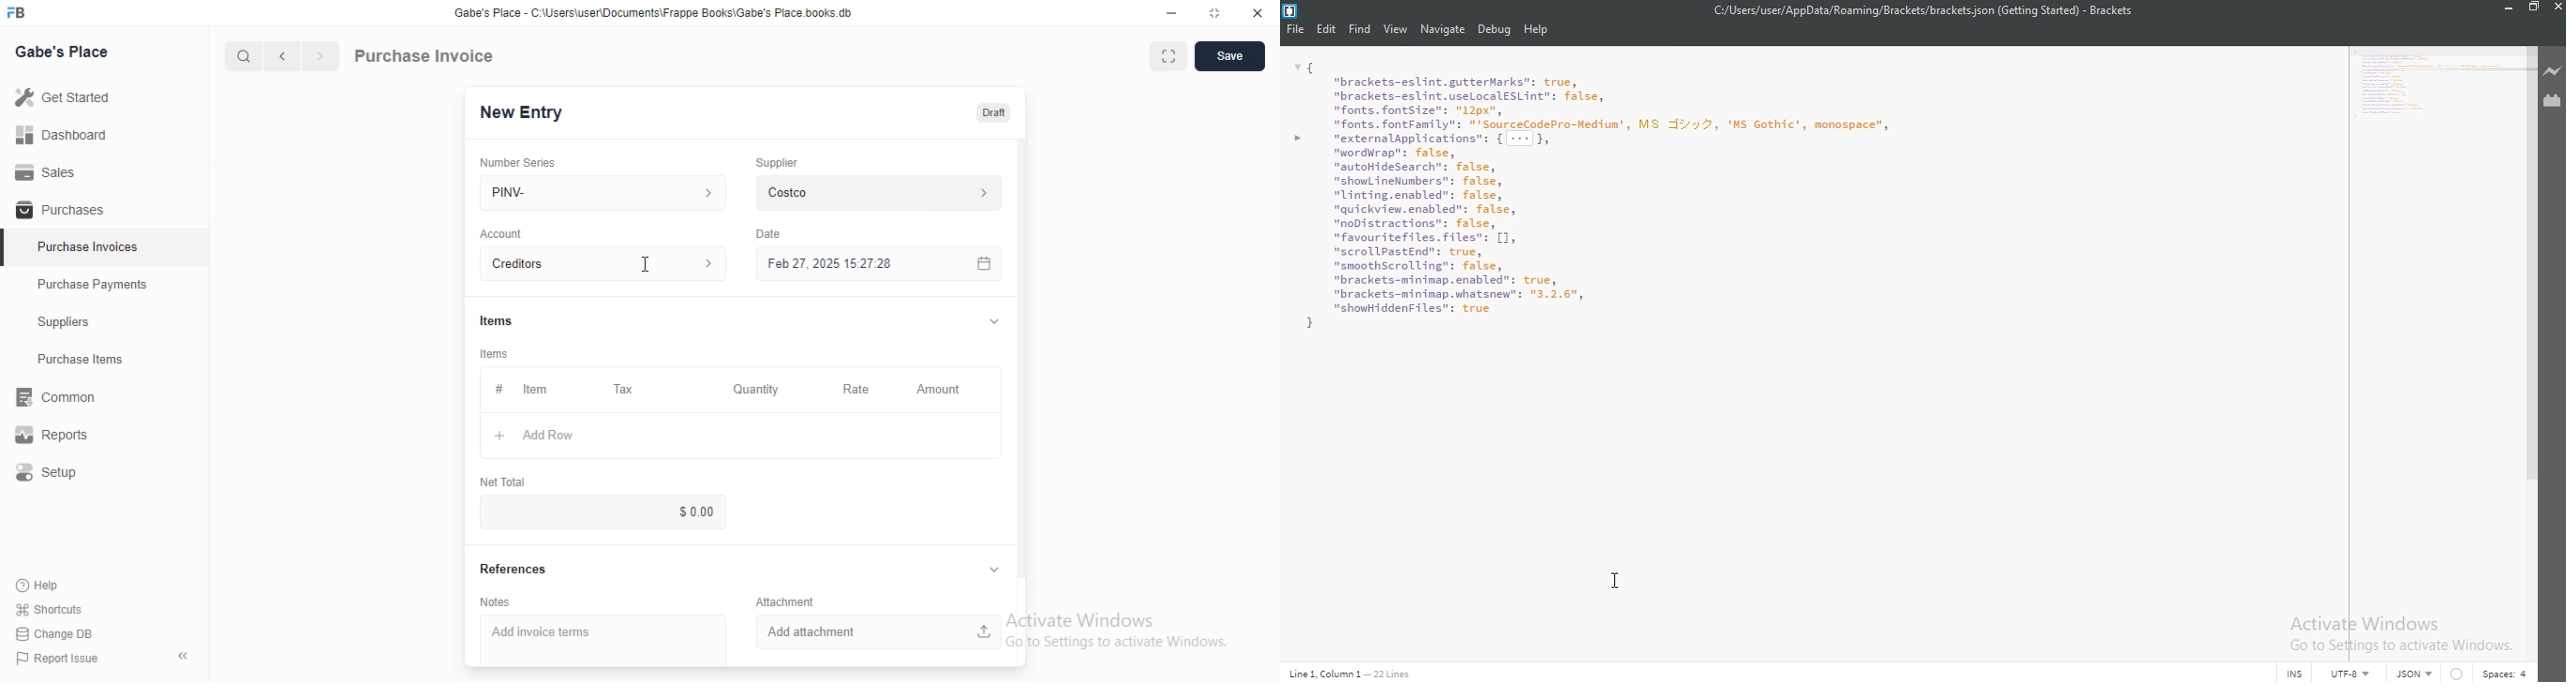 This screenshot has height=700, width=2576. What do you see at coordinates (1117, 630) in the screenshot?
I see `Activate Windows Go to Settings to activate Windows.` at bounding box center [1117, 630].